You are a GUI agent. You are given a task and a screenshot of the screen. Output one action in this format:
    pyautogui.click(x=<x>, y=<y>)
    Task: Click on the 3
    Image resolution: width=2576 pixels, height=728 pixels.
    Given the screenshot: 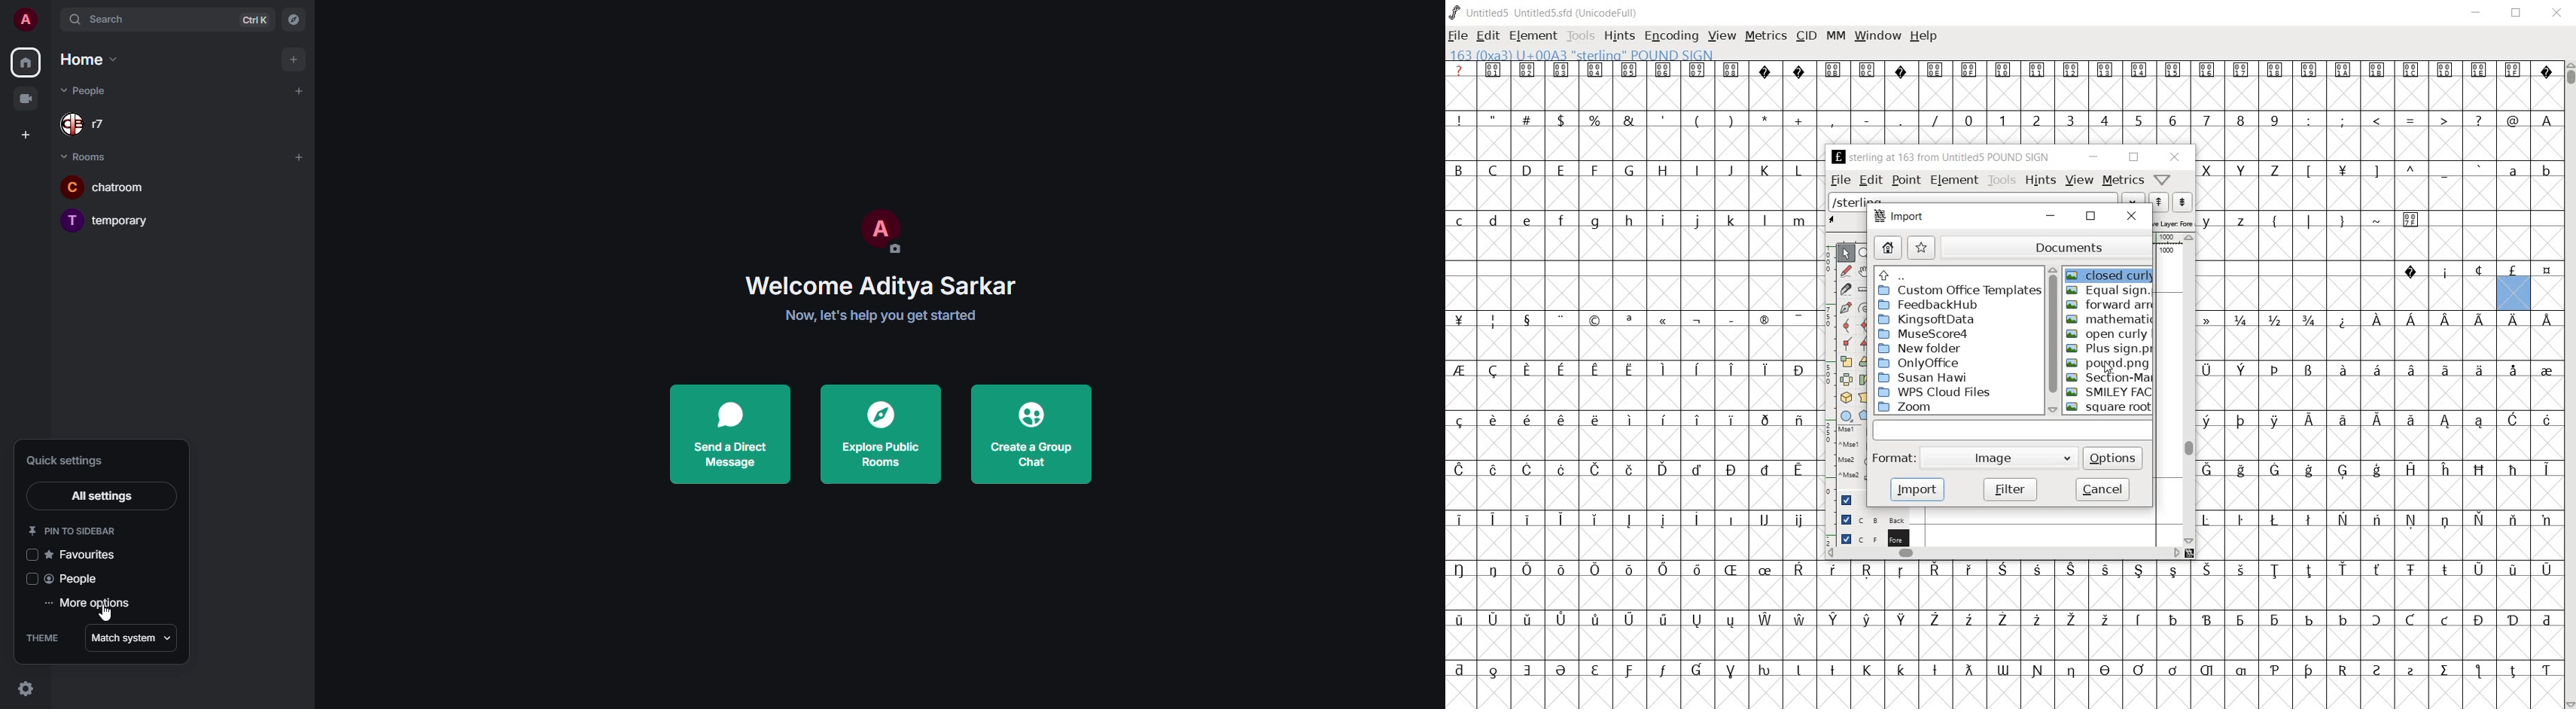 What is the action you would take?
    pyautogui.click(x=2070, y=119)
    